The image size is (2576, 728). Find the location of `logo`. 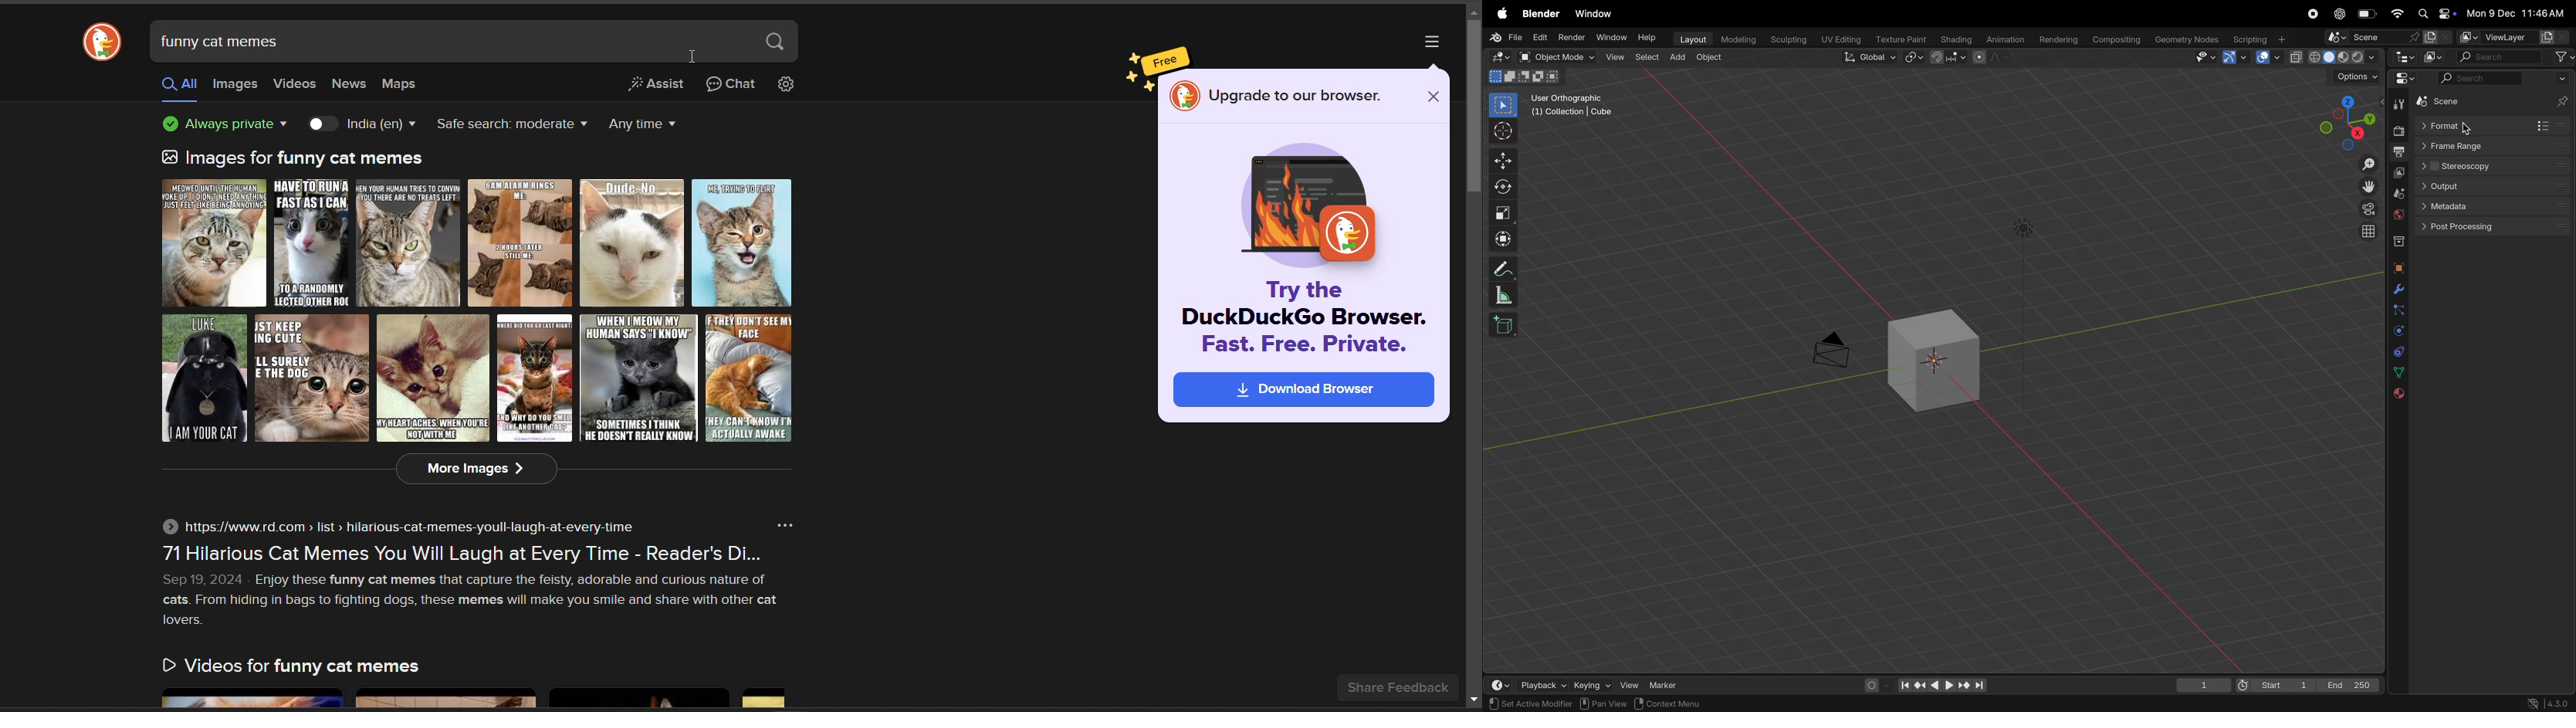

logo is located at coordinates (104, 42).